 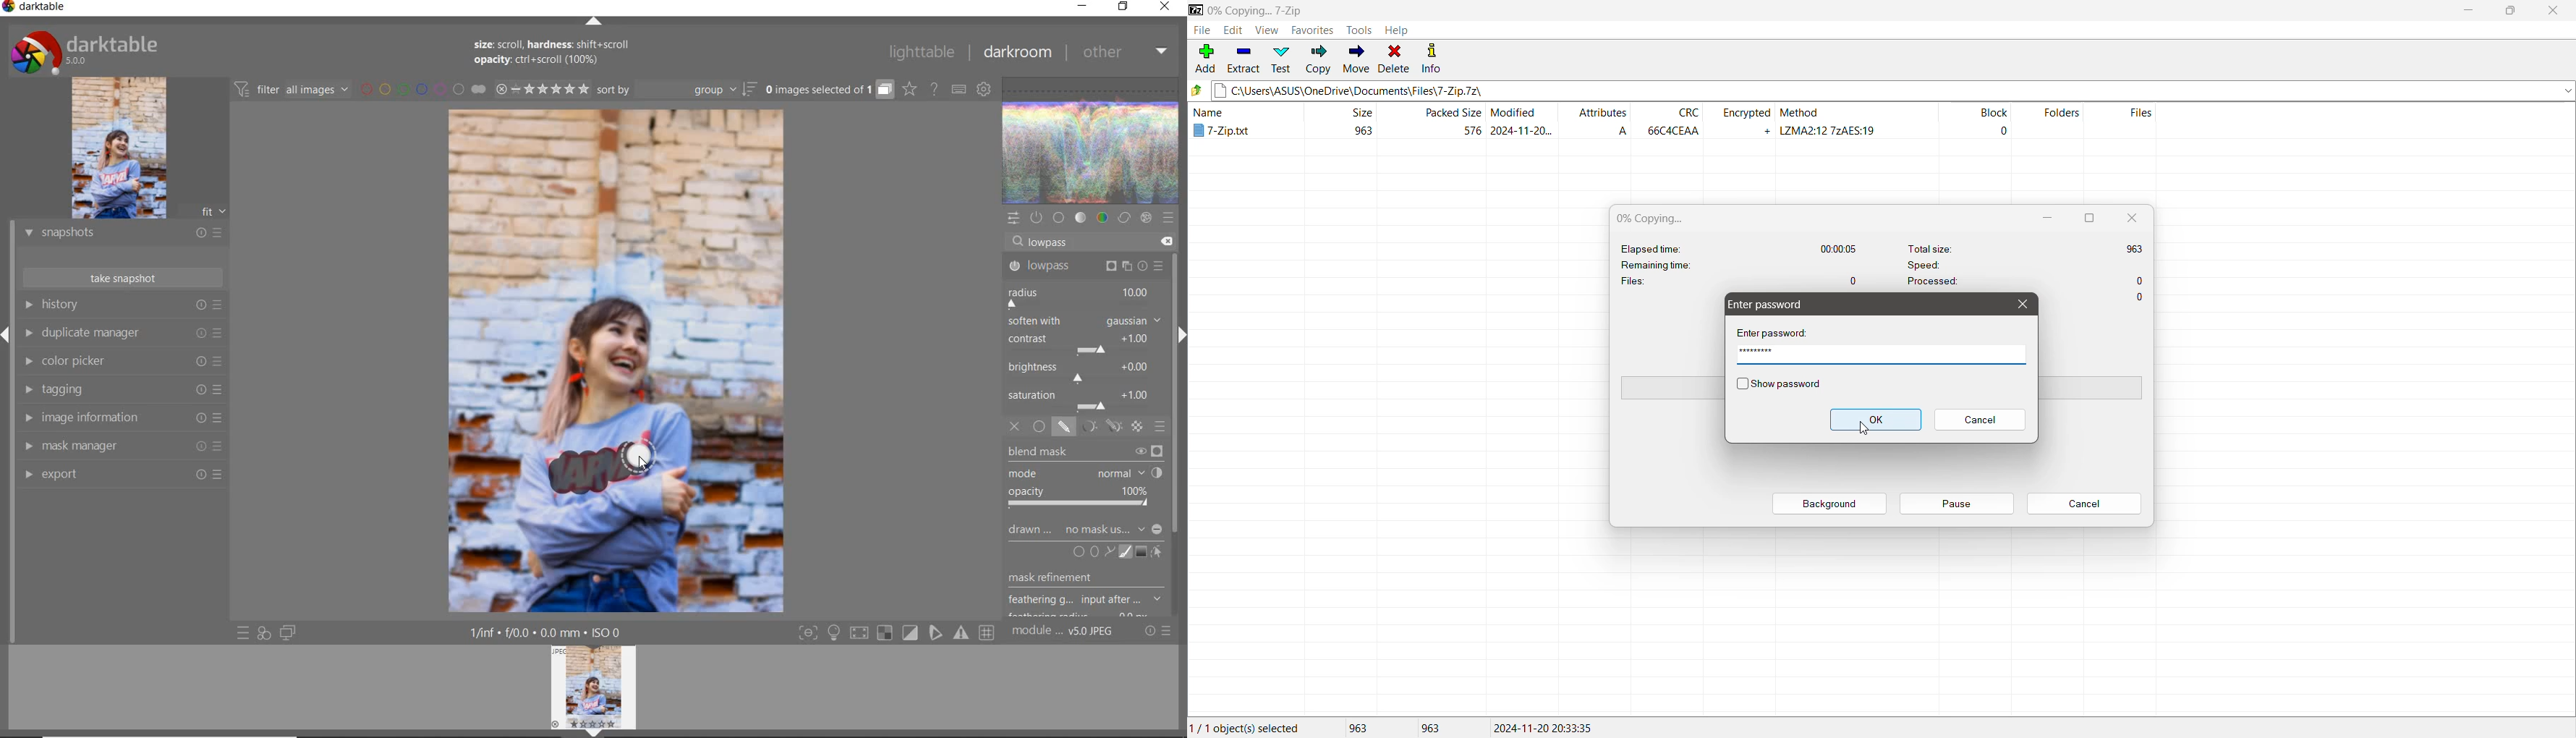 What do you see at coordinates (122, 235) in the screenshot?
I see `snapshots` at bounding box center [122, 235].